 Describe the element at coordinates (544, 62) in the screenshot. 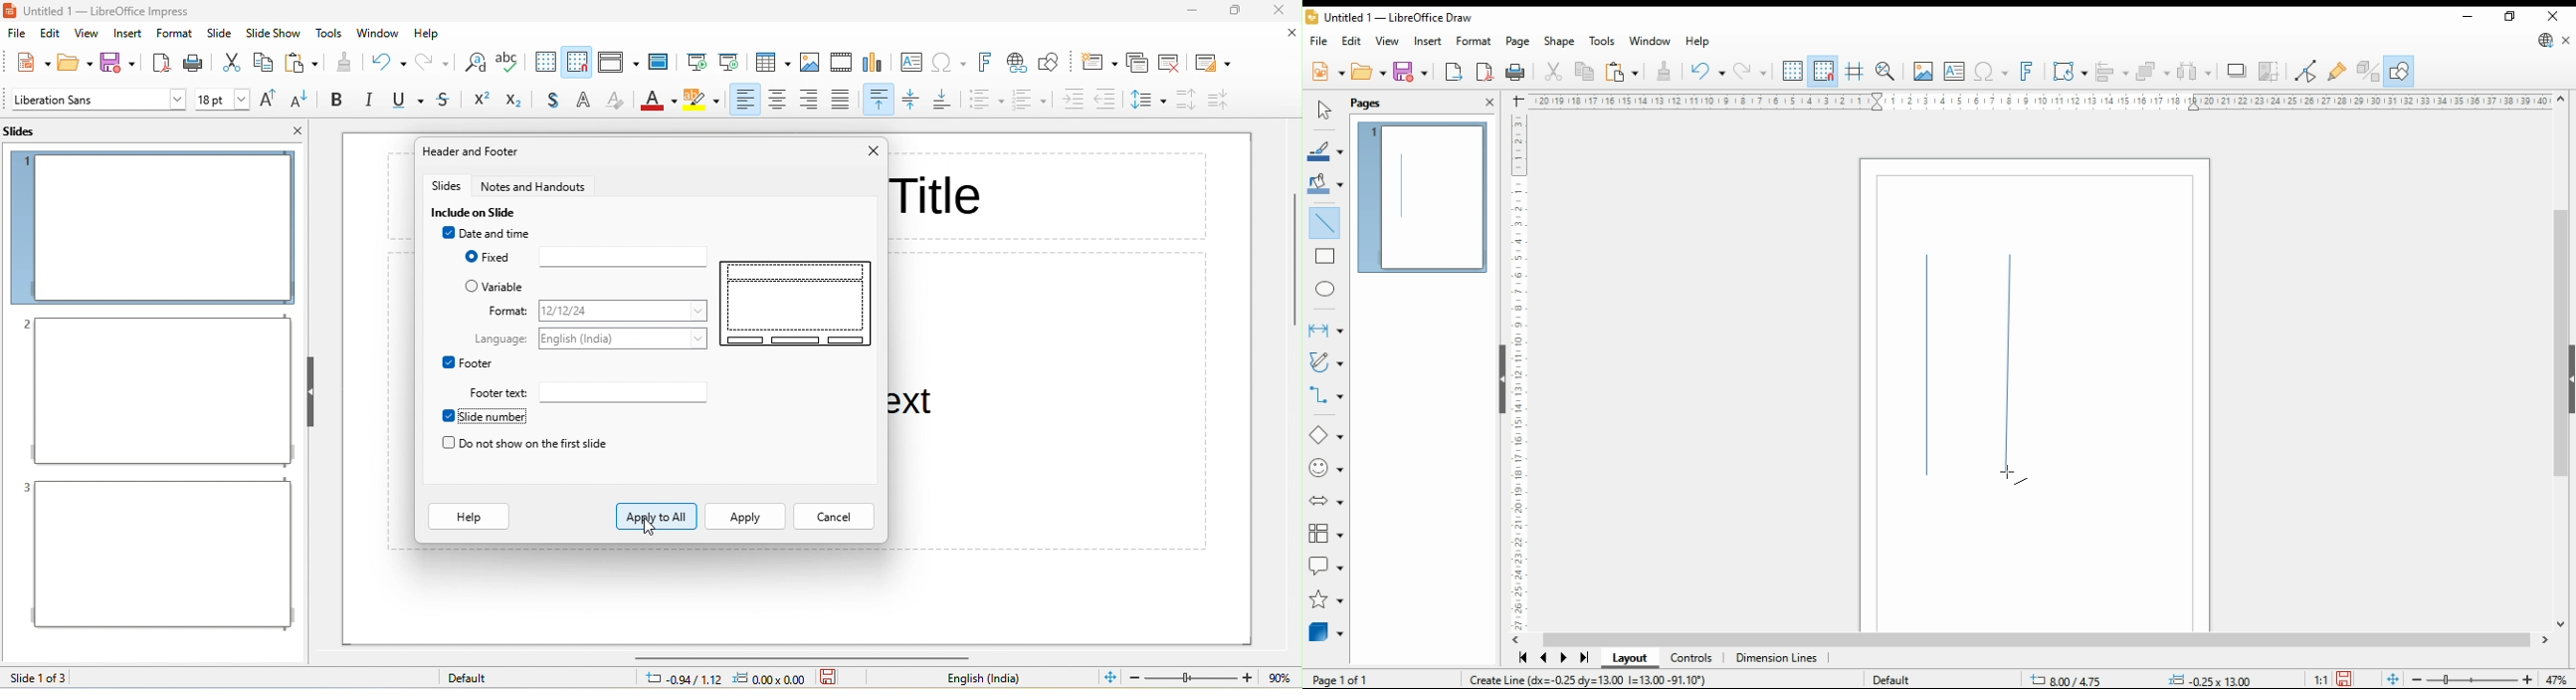

I see `display grid` at that location.